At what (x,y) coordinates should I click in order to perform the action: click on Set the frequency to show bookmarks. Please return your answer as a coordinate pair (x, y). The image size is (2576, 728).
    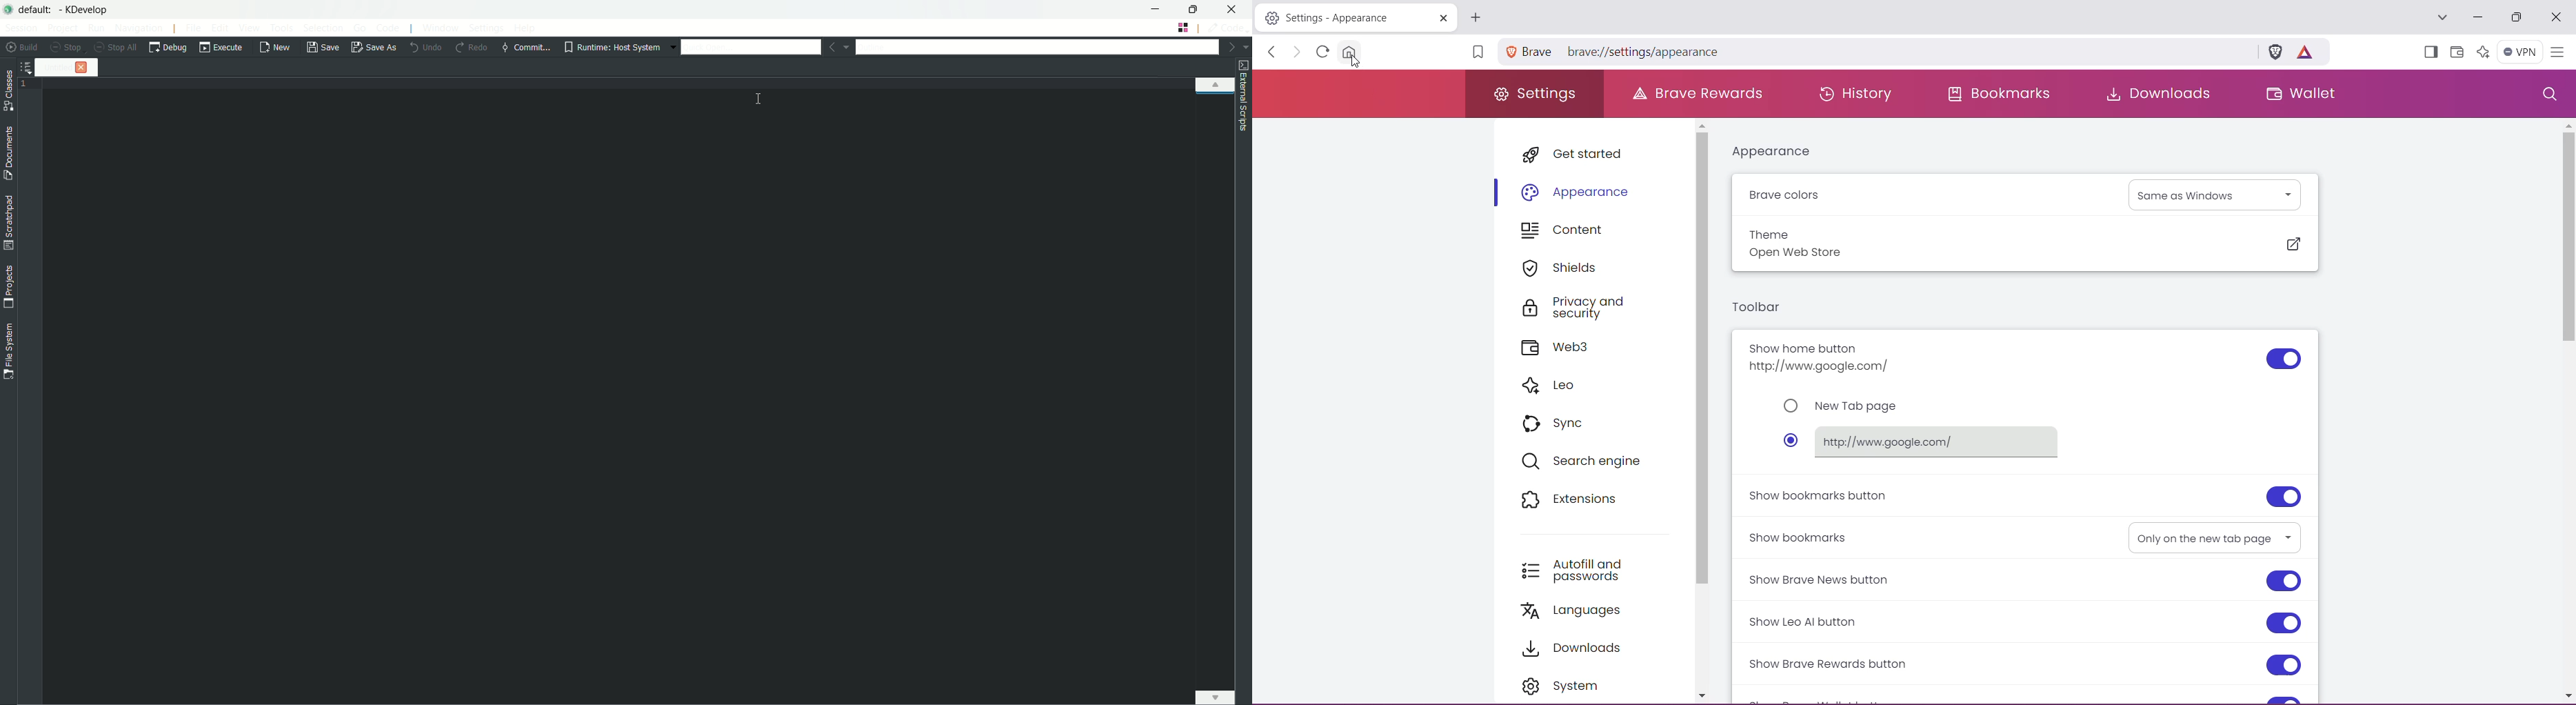
    Looking at the image, I should click on (2213, 537).